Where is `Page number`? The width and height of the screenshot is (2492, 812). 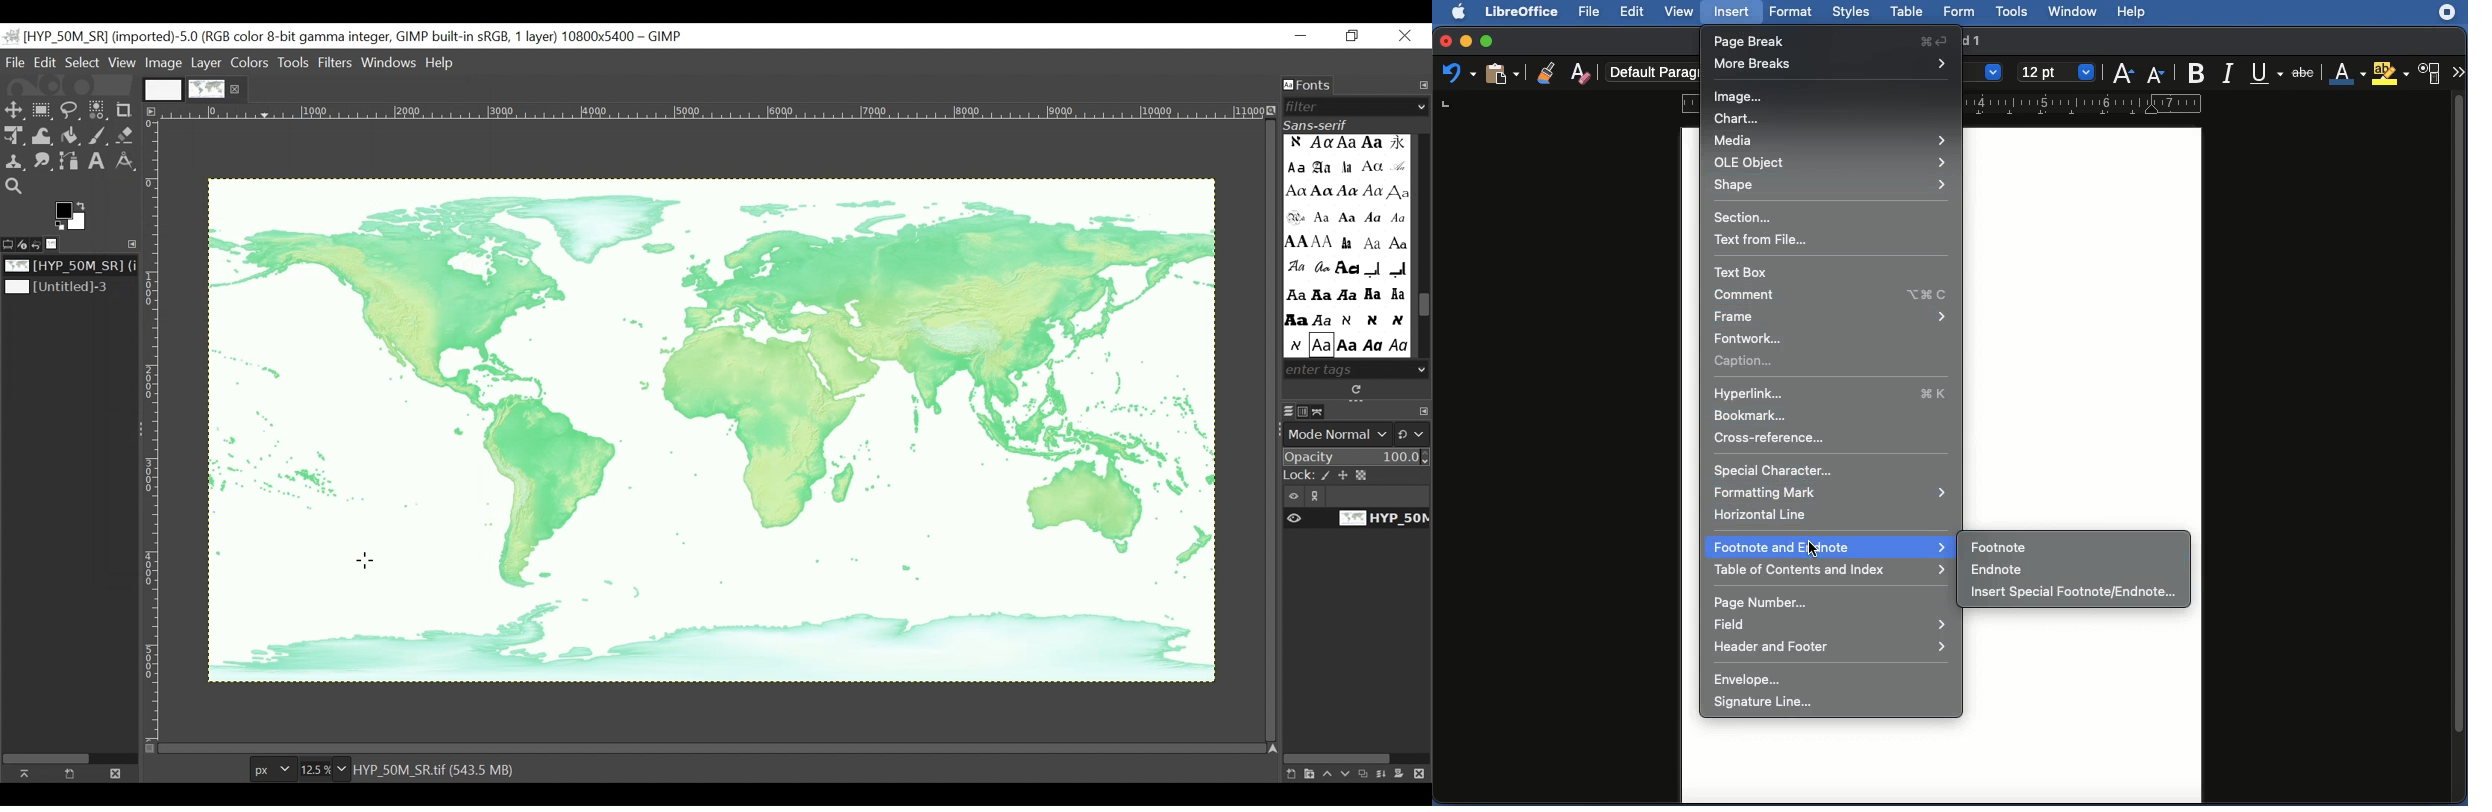
Page number is located at coordinates (1769, 603).